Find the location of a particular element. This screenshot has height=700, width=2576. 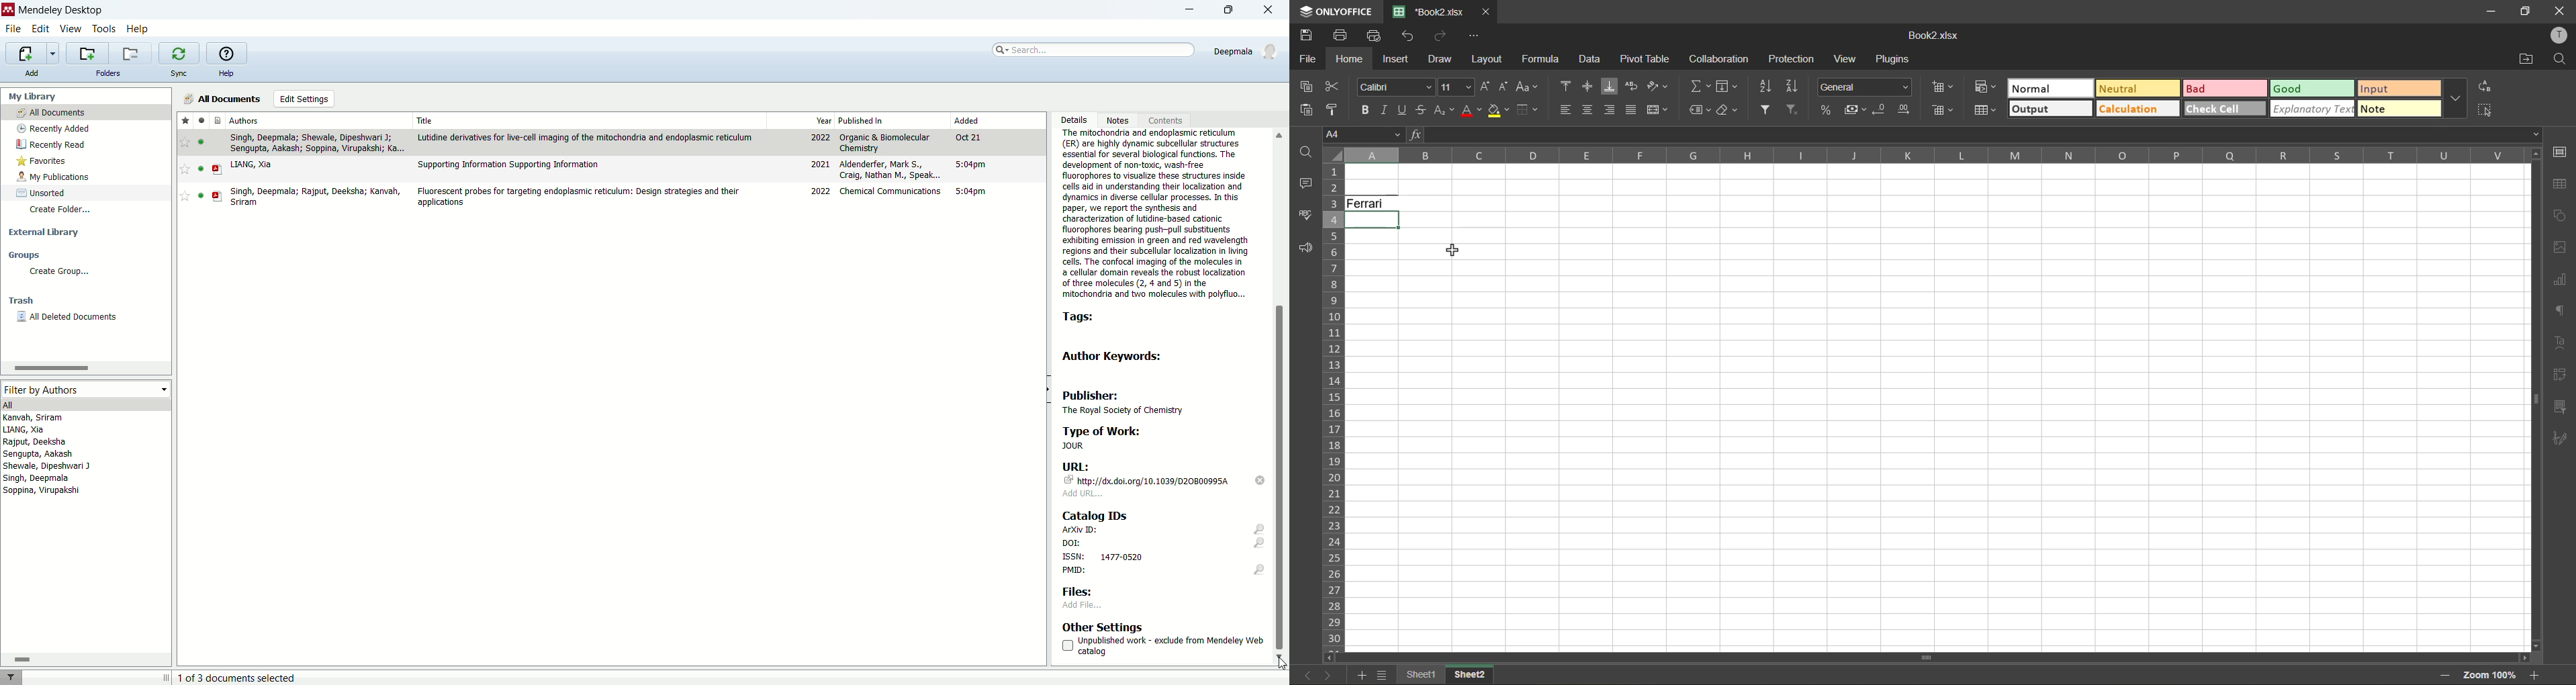

all deleted documents is located at coordinates (68, 317).